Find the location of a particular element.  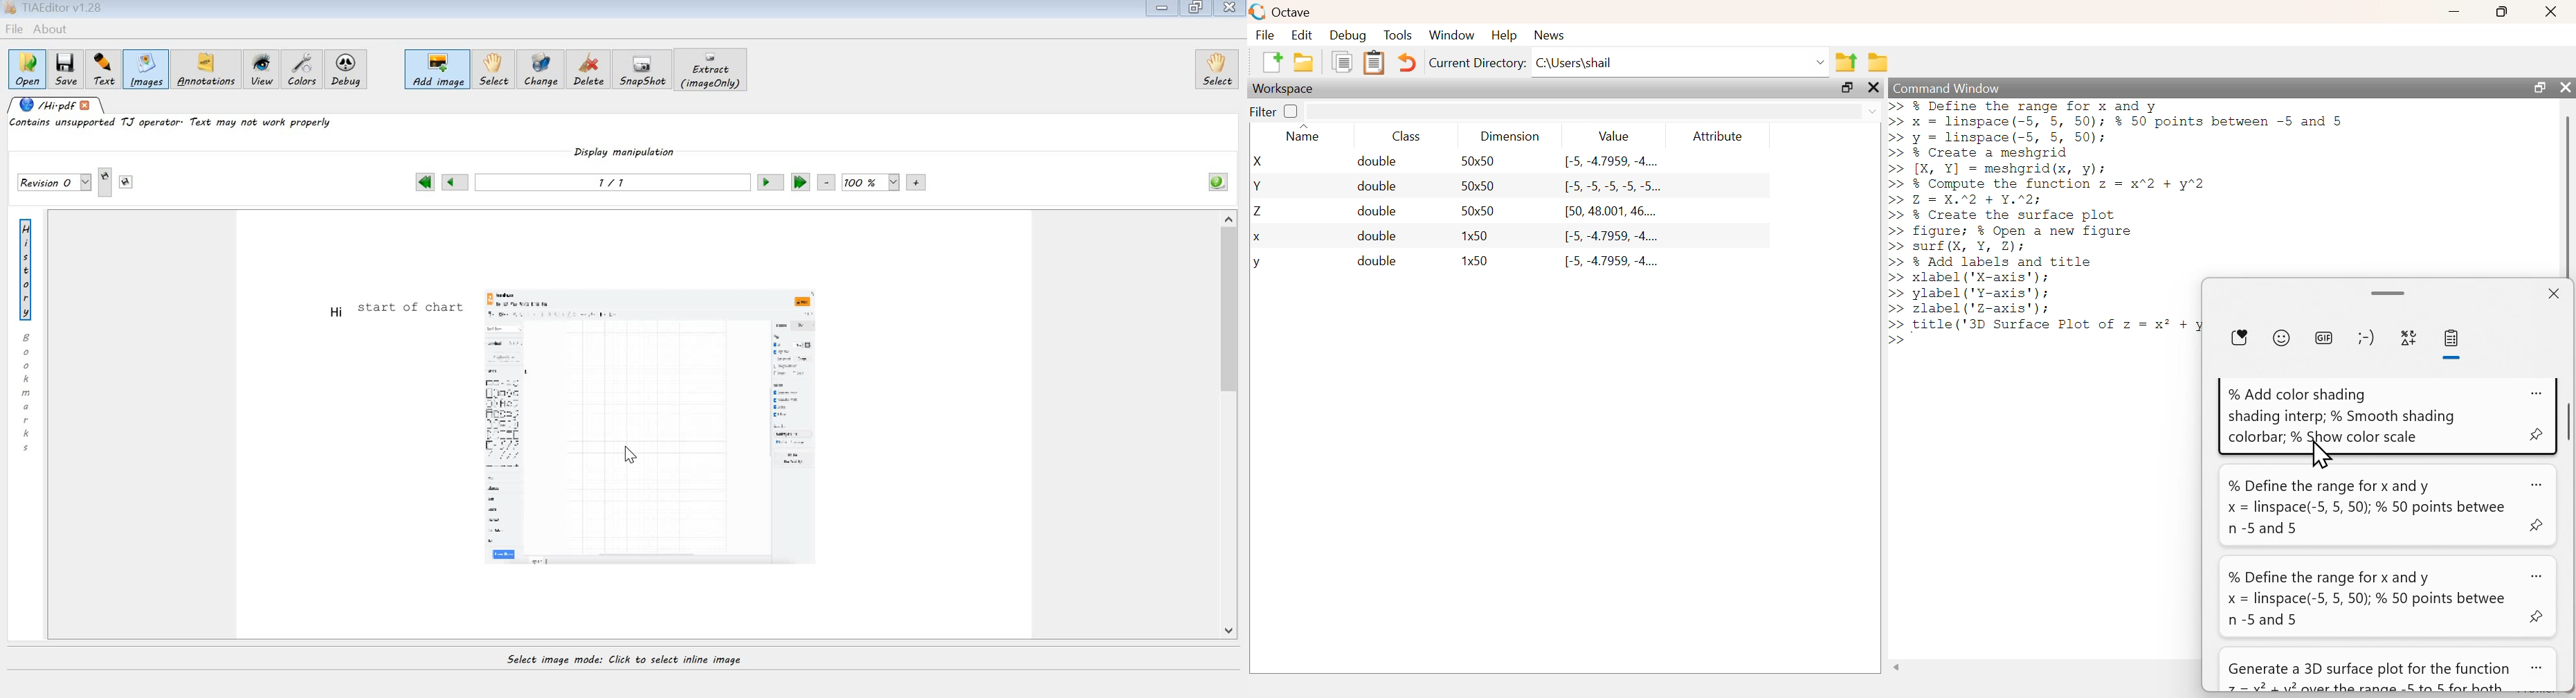

Undo is located at coordinates (1405, 62).